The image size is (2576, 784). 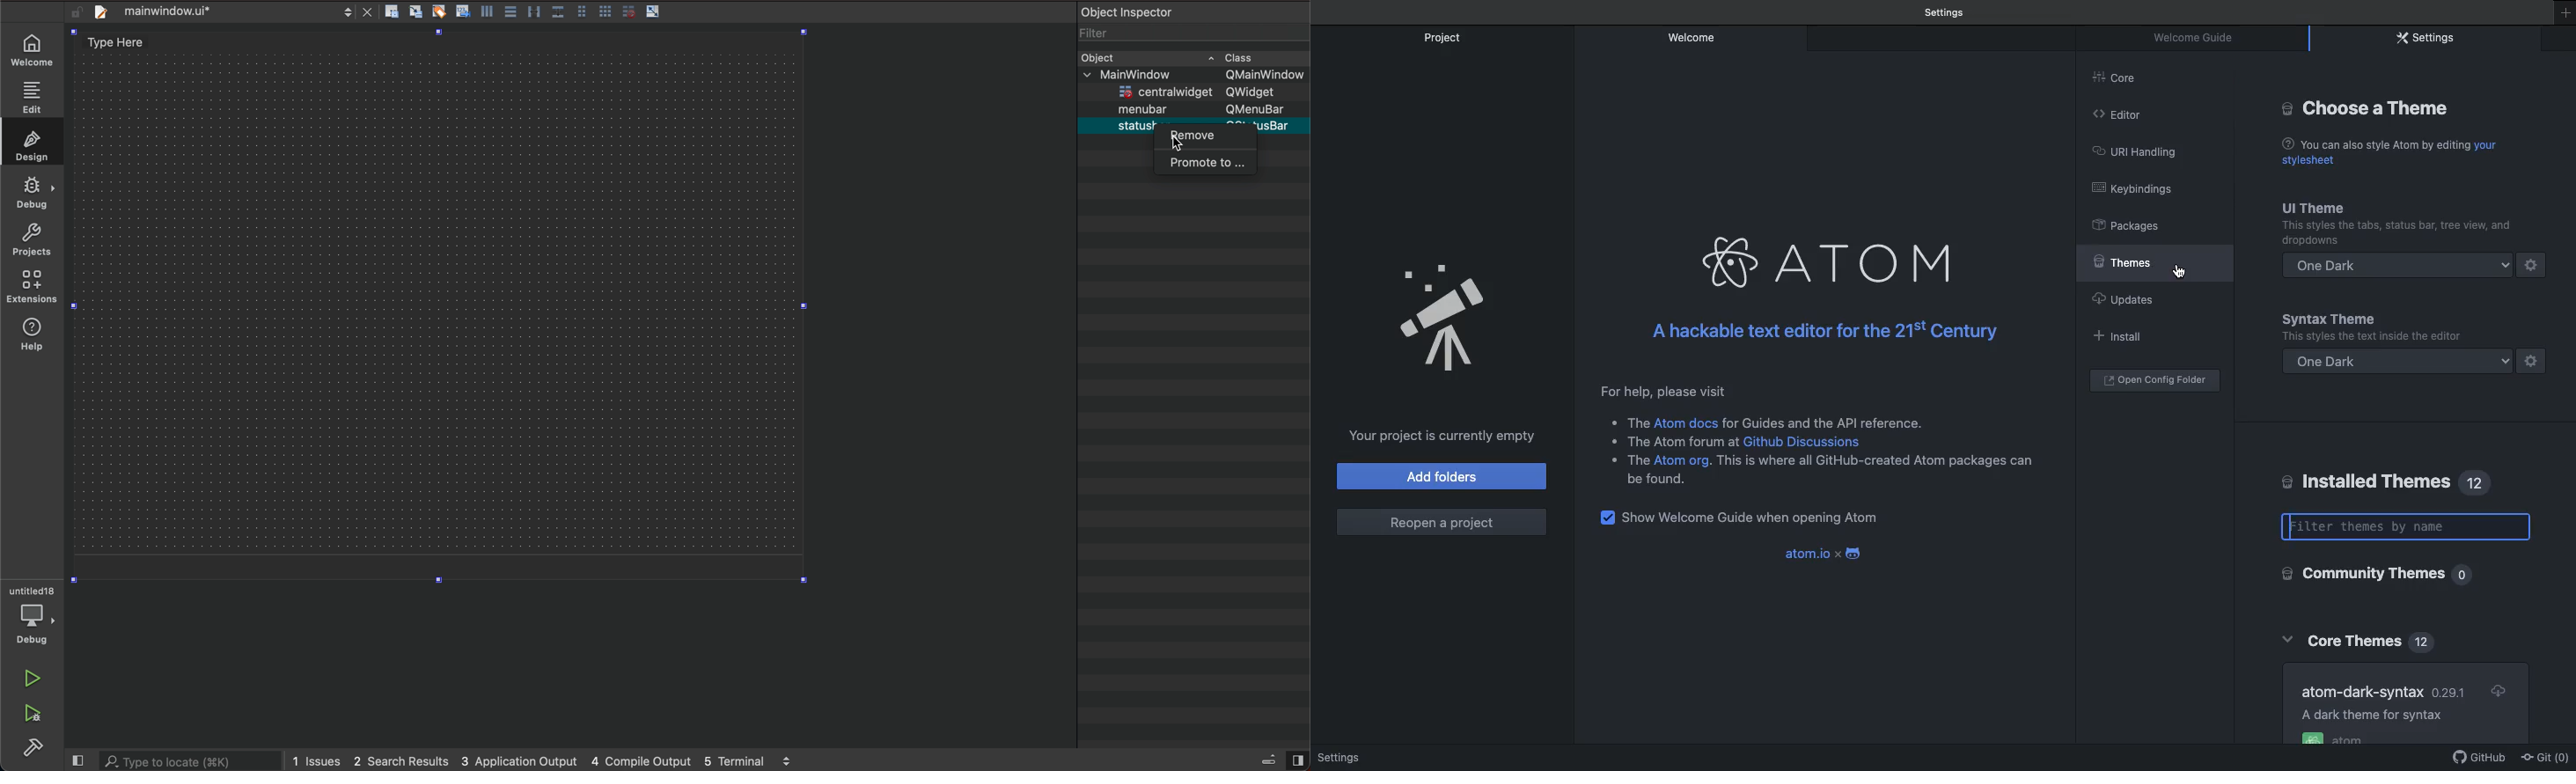 What do you see at coordinates (2429, 40) in the screenshot?
I see `Settings` at bounding box center [2429, 40].